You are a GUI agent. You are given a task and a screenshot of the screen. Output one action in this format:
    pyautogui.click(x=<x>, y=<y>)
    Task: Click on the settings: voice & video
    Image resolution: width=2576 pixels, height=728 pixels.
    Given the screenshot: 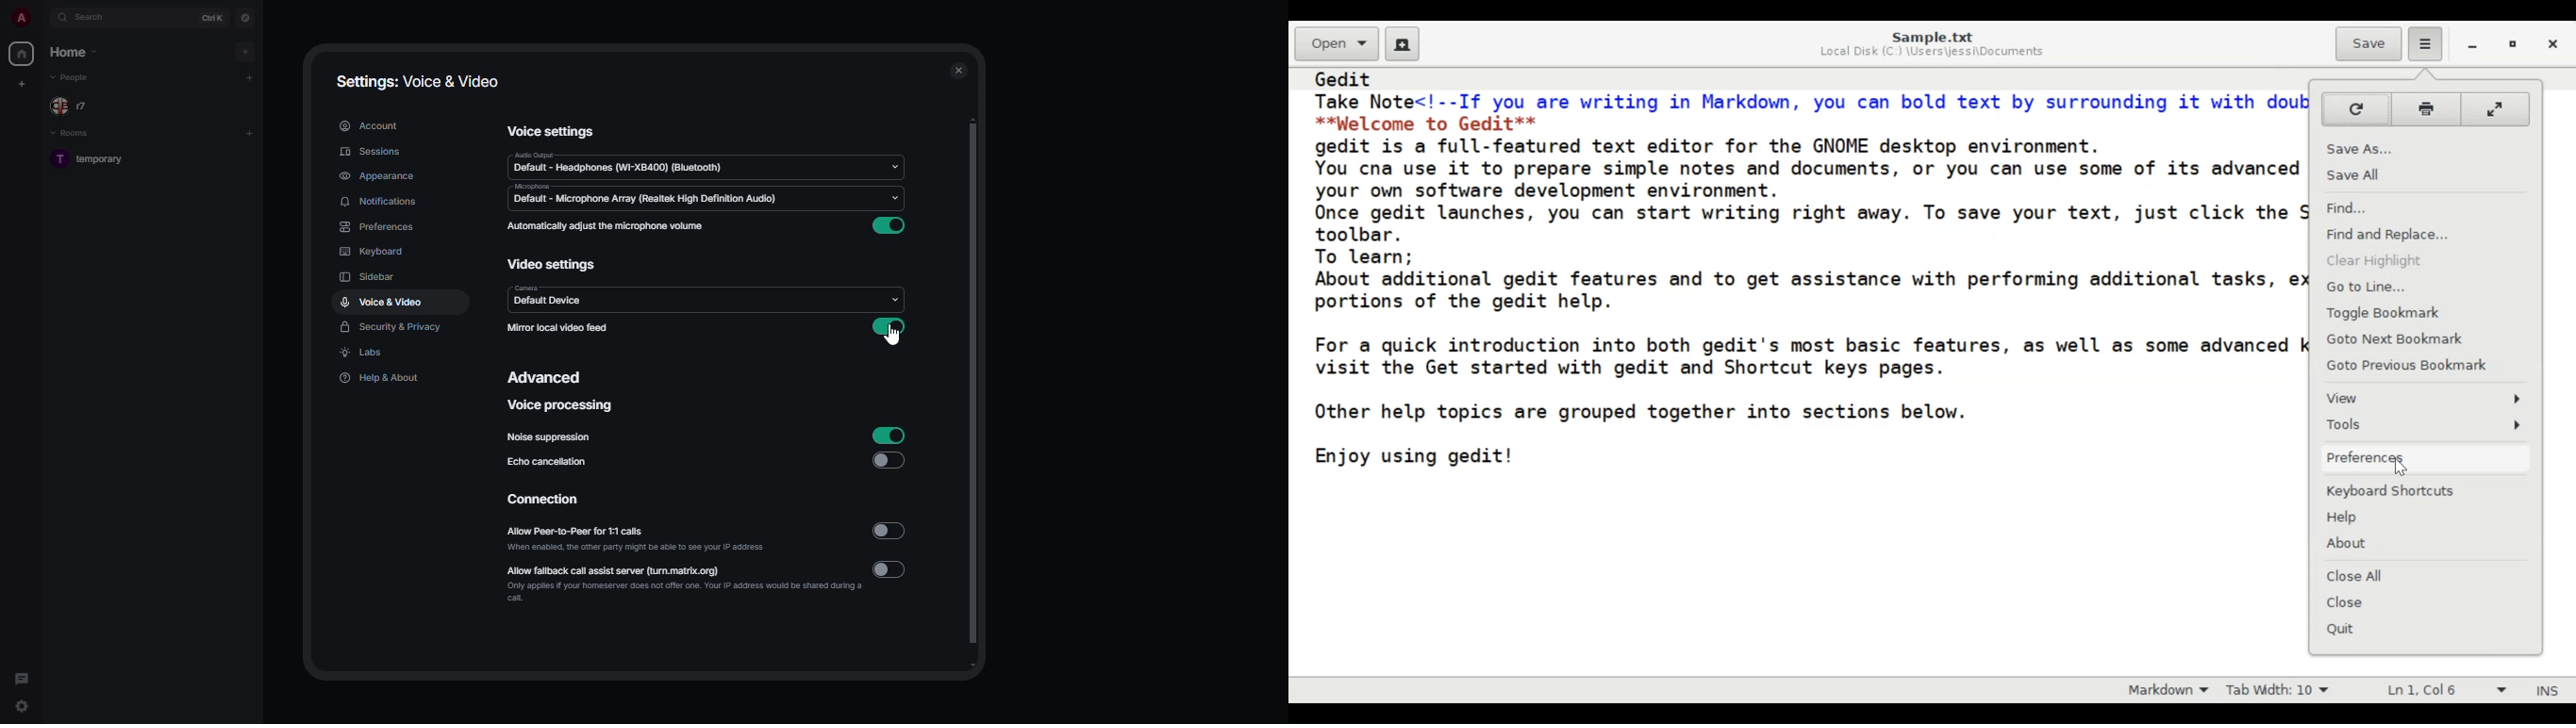 What is the action you would take?
    pyautogui.click(x=418, y=83)
    